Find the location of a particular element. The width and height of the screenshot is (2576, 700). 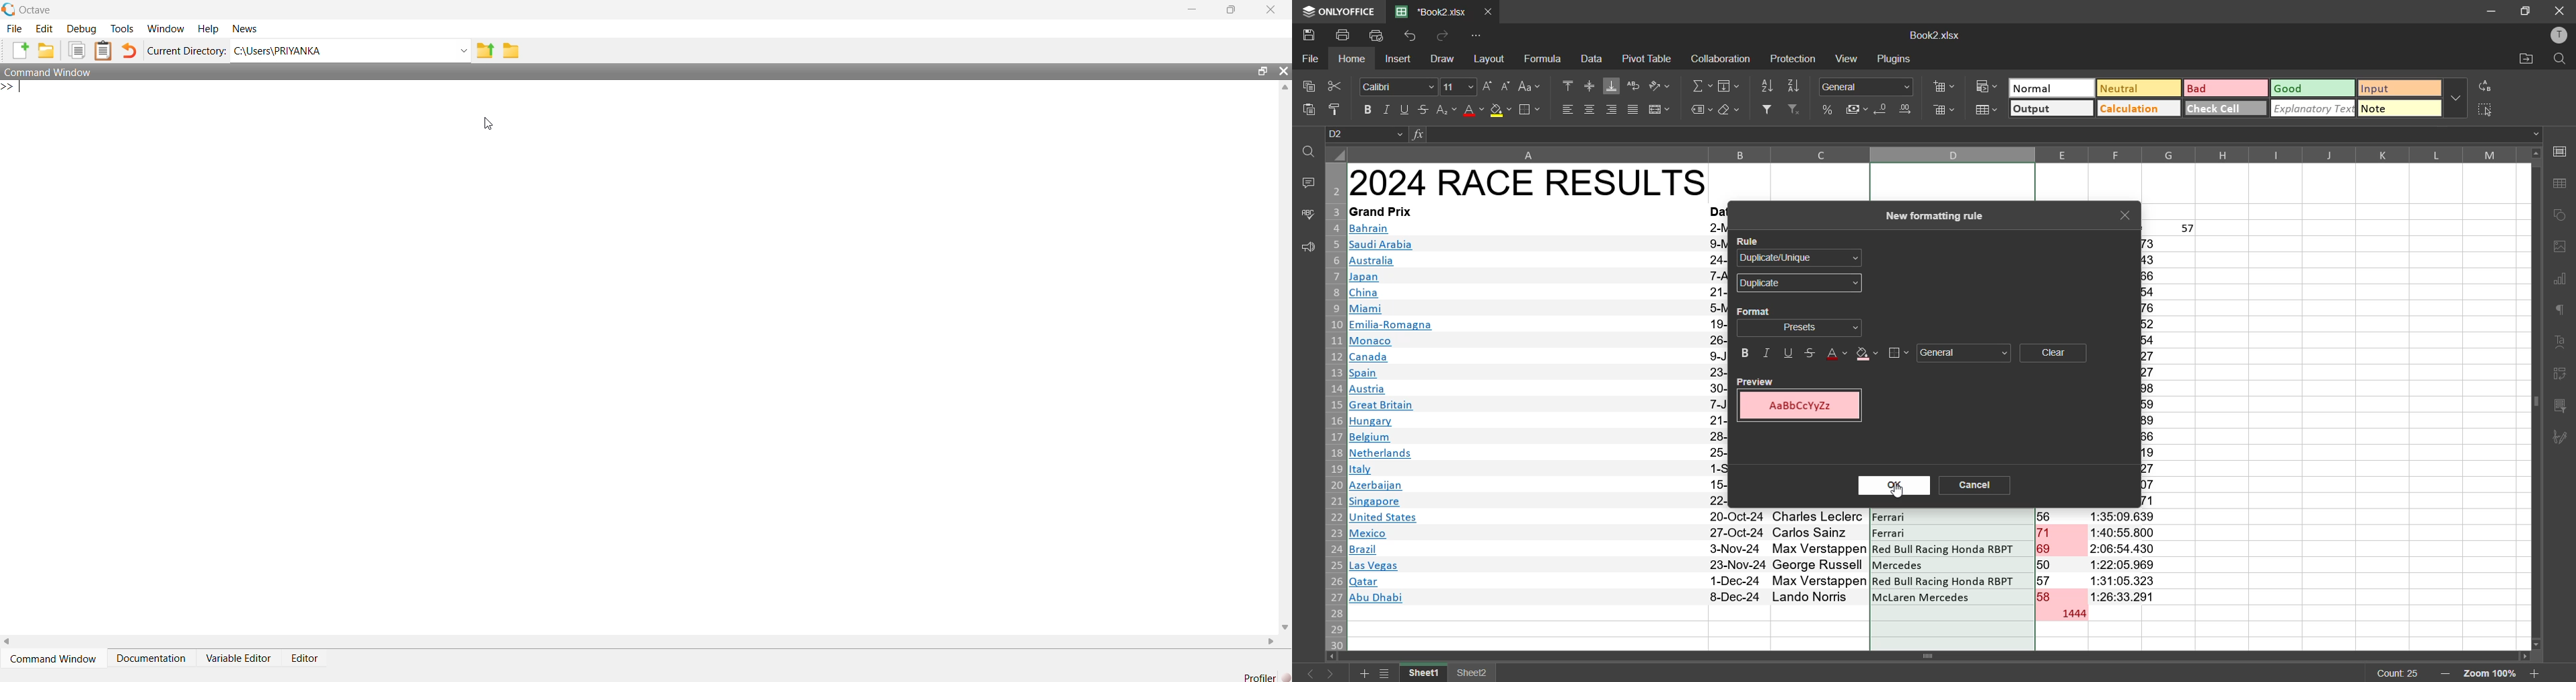

borders is located at coordinates (1530, 110).